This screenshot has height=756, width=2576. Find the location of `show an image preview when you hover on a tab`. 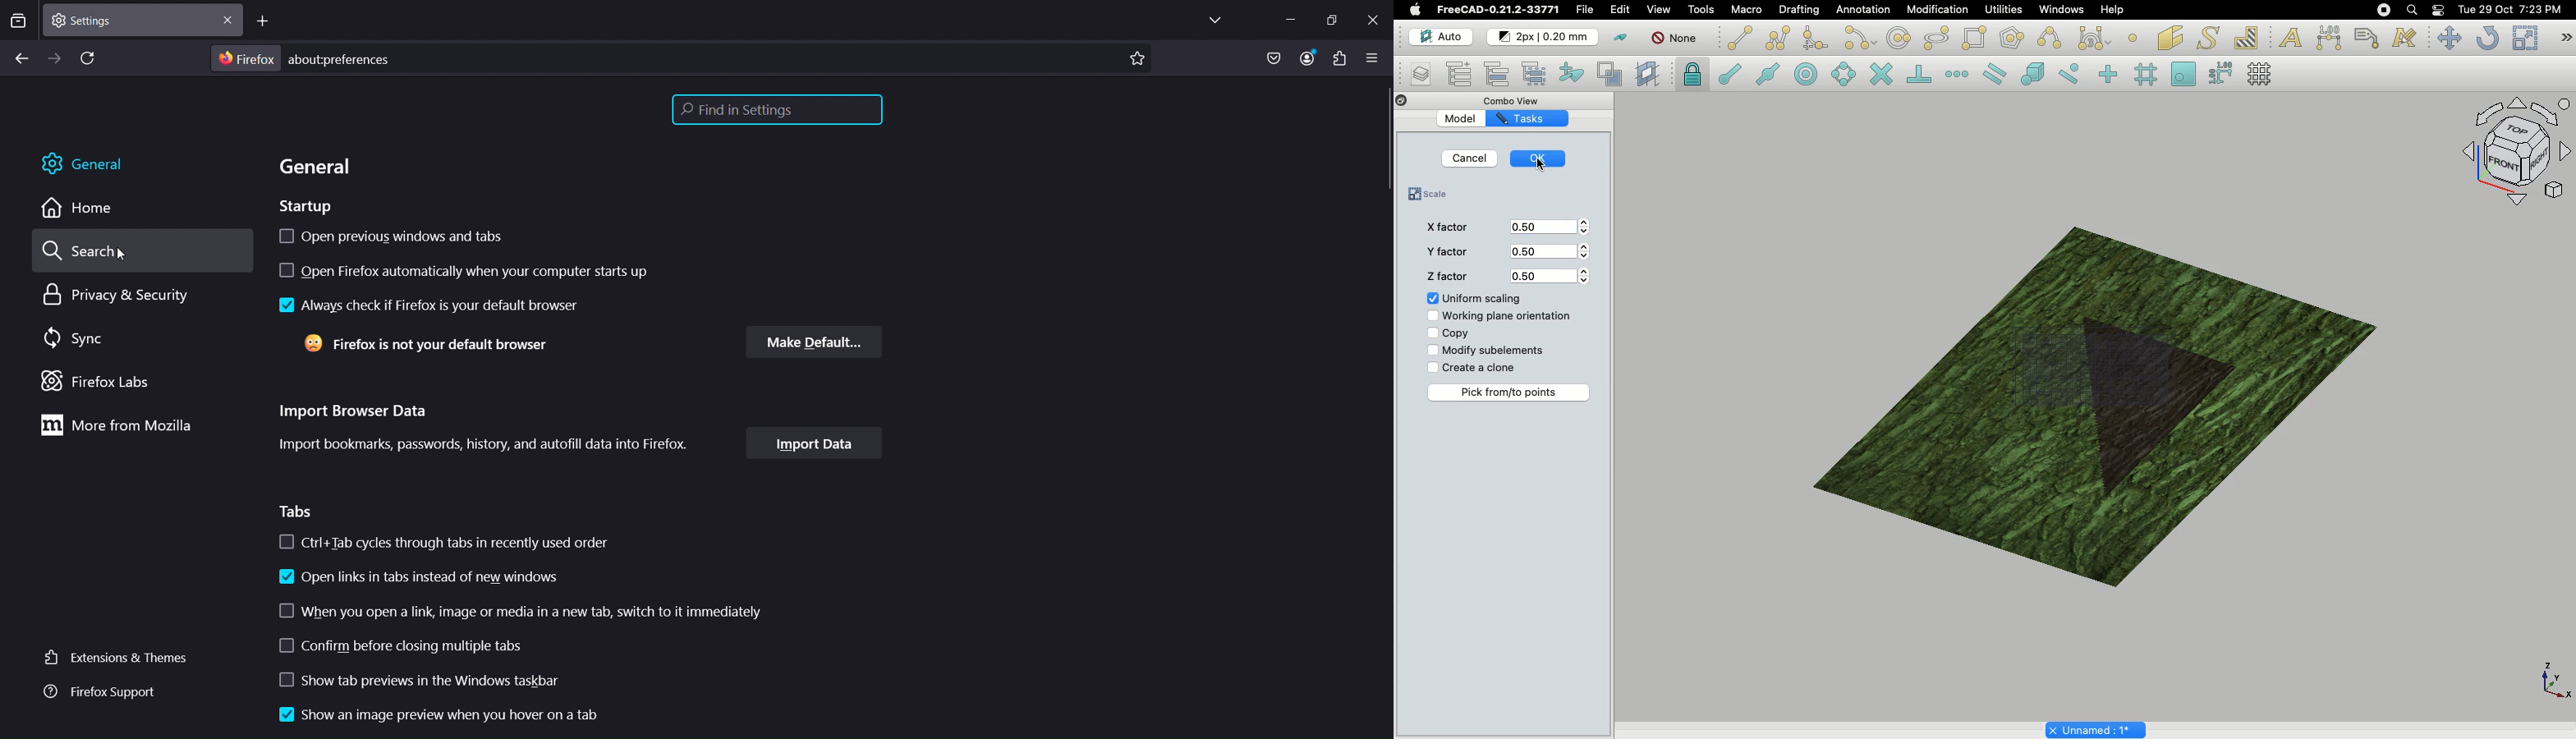

show an image preview when you hover on a tab is located at coordinates (480, 715).